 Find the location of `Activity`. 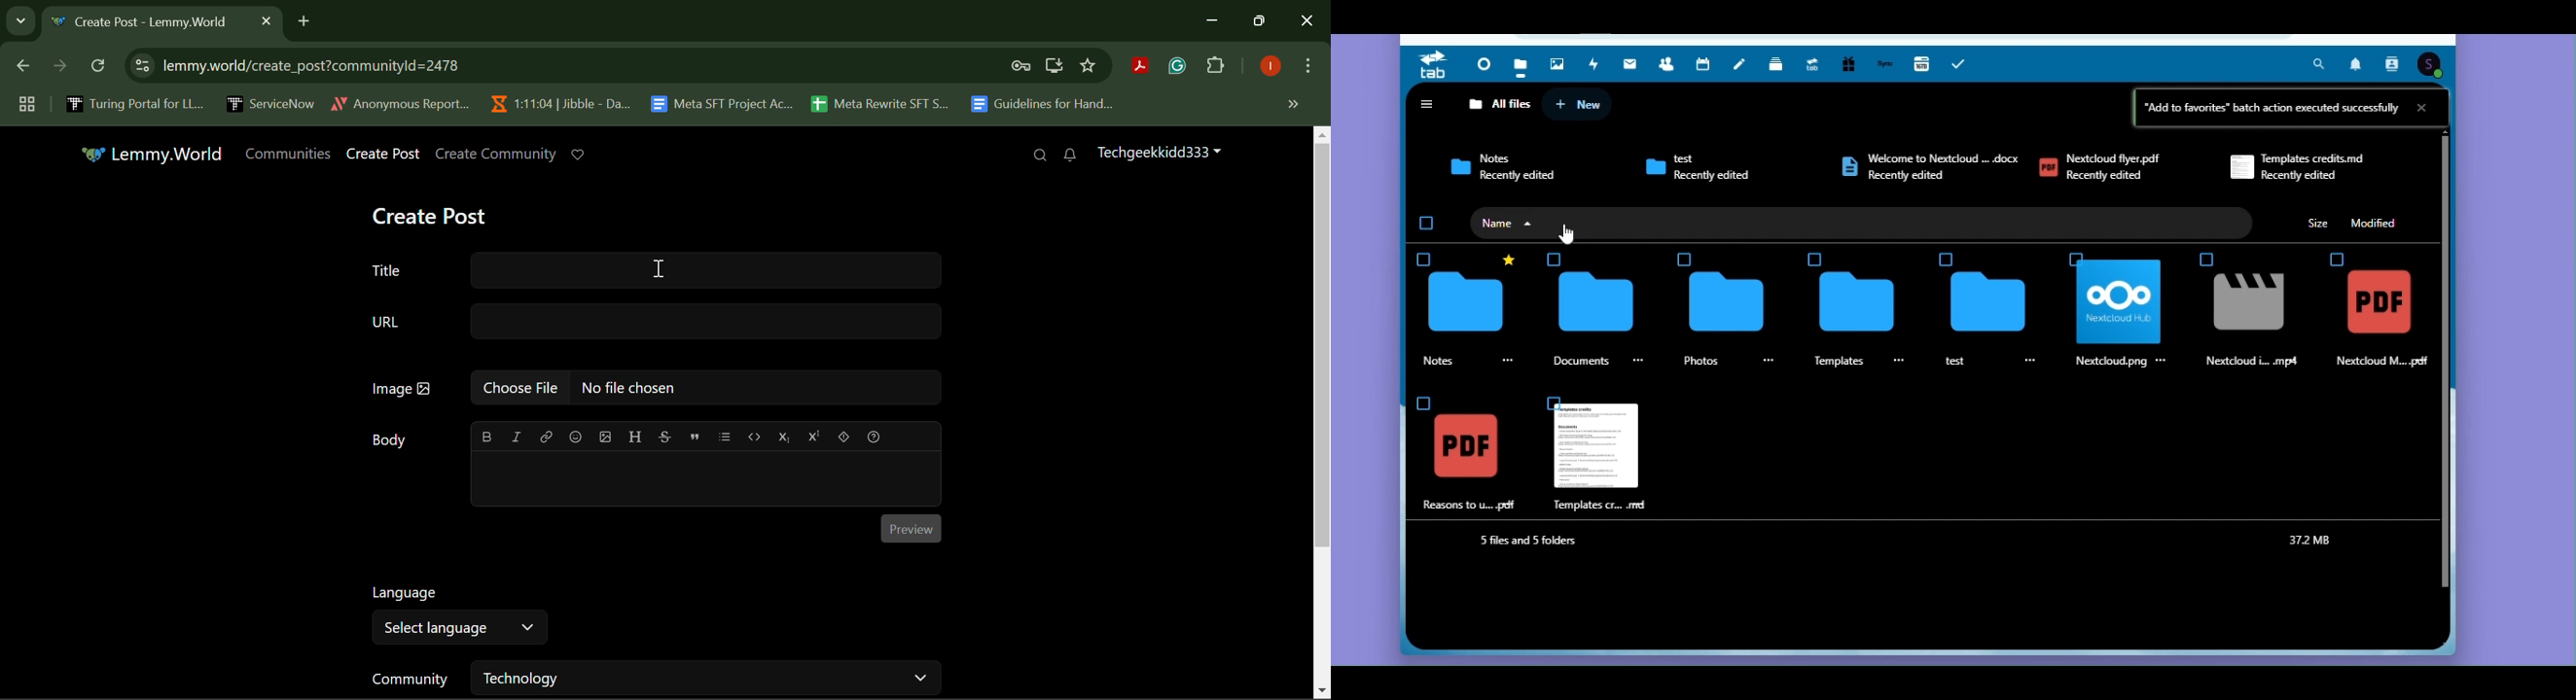

Activity is located at coordinates (1591, 64).